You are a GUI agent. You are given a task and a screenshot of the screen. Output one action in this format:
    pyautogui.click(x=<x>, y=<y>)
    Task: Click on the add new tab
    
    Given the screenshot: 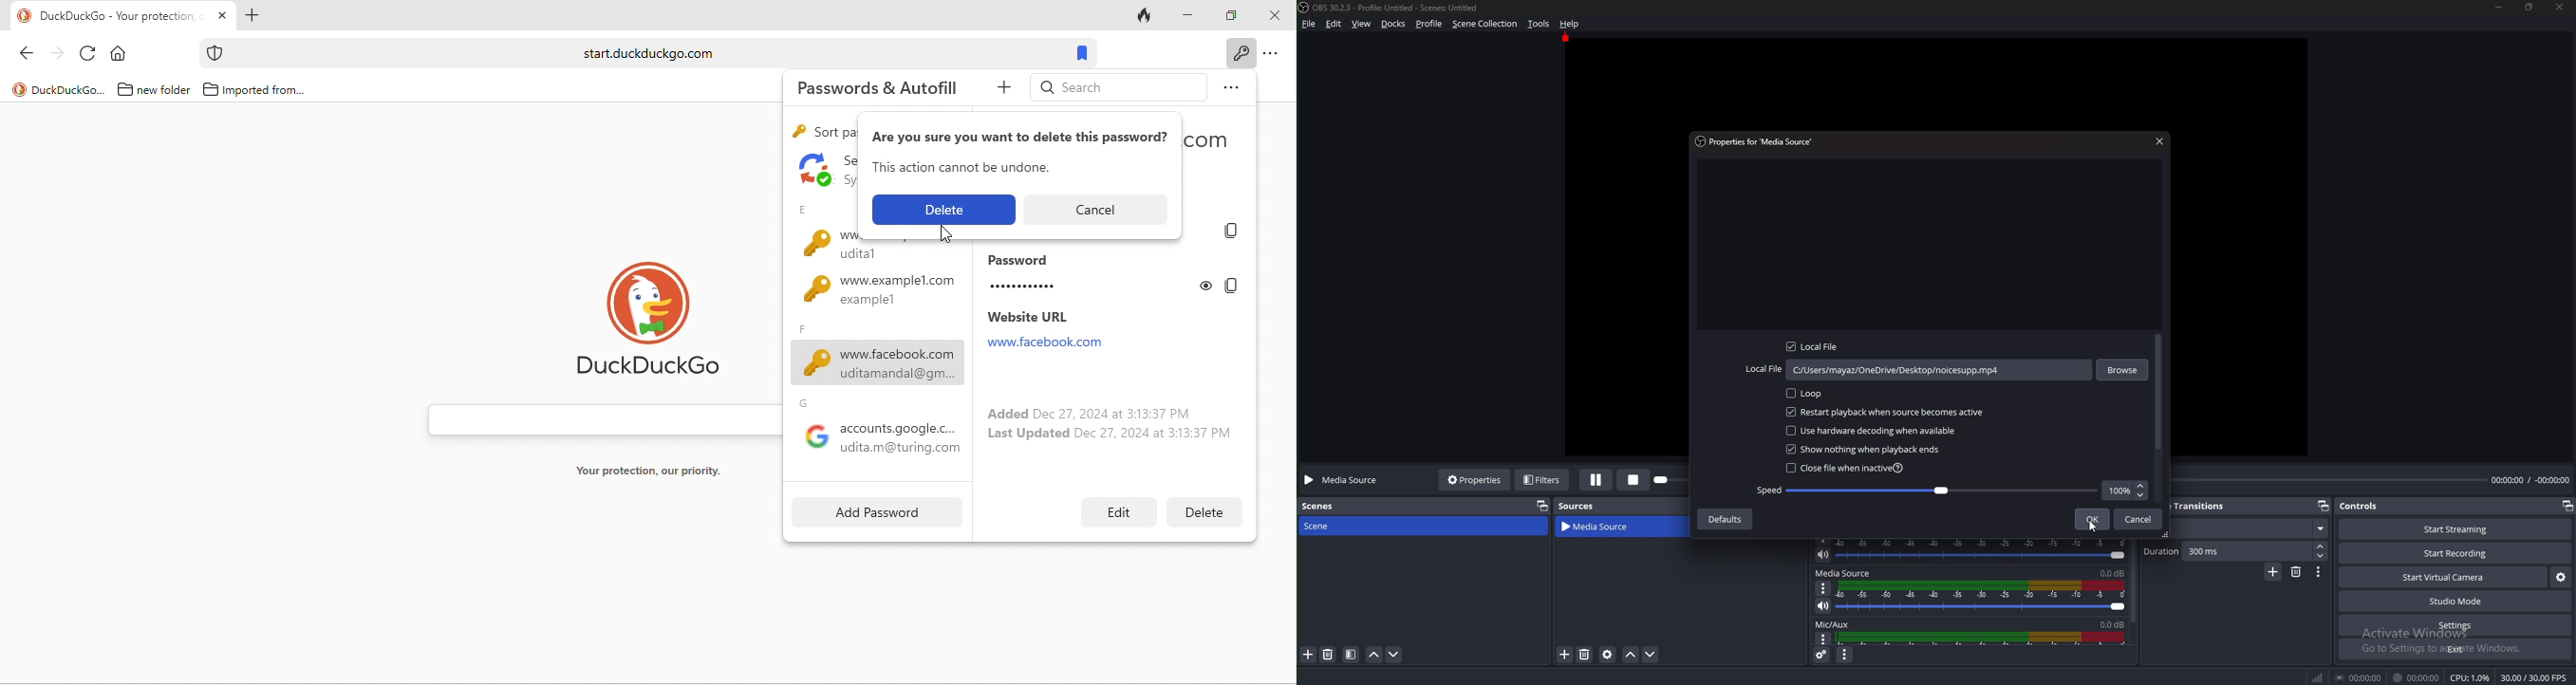 What is the action you would take?
    pyautogui.click(x=252, y=17)
    